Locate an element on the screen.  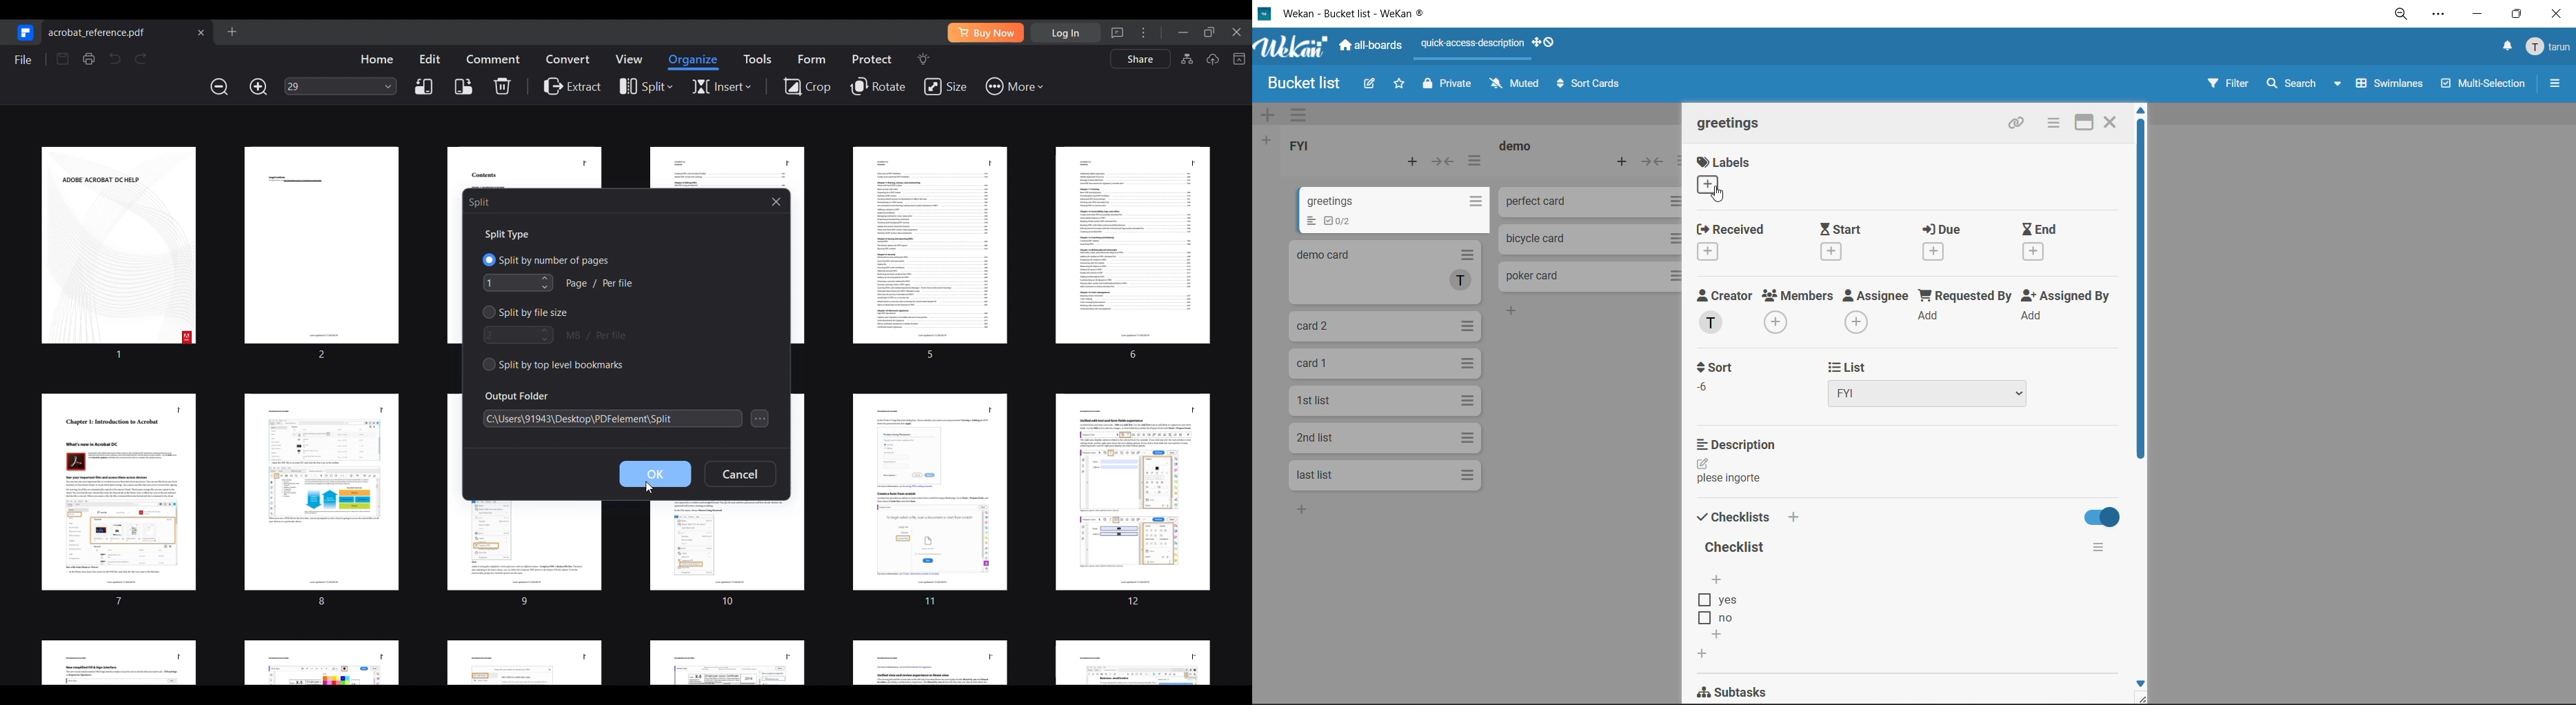
zoom is located at coordinates (2401, 15).